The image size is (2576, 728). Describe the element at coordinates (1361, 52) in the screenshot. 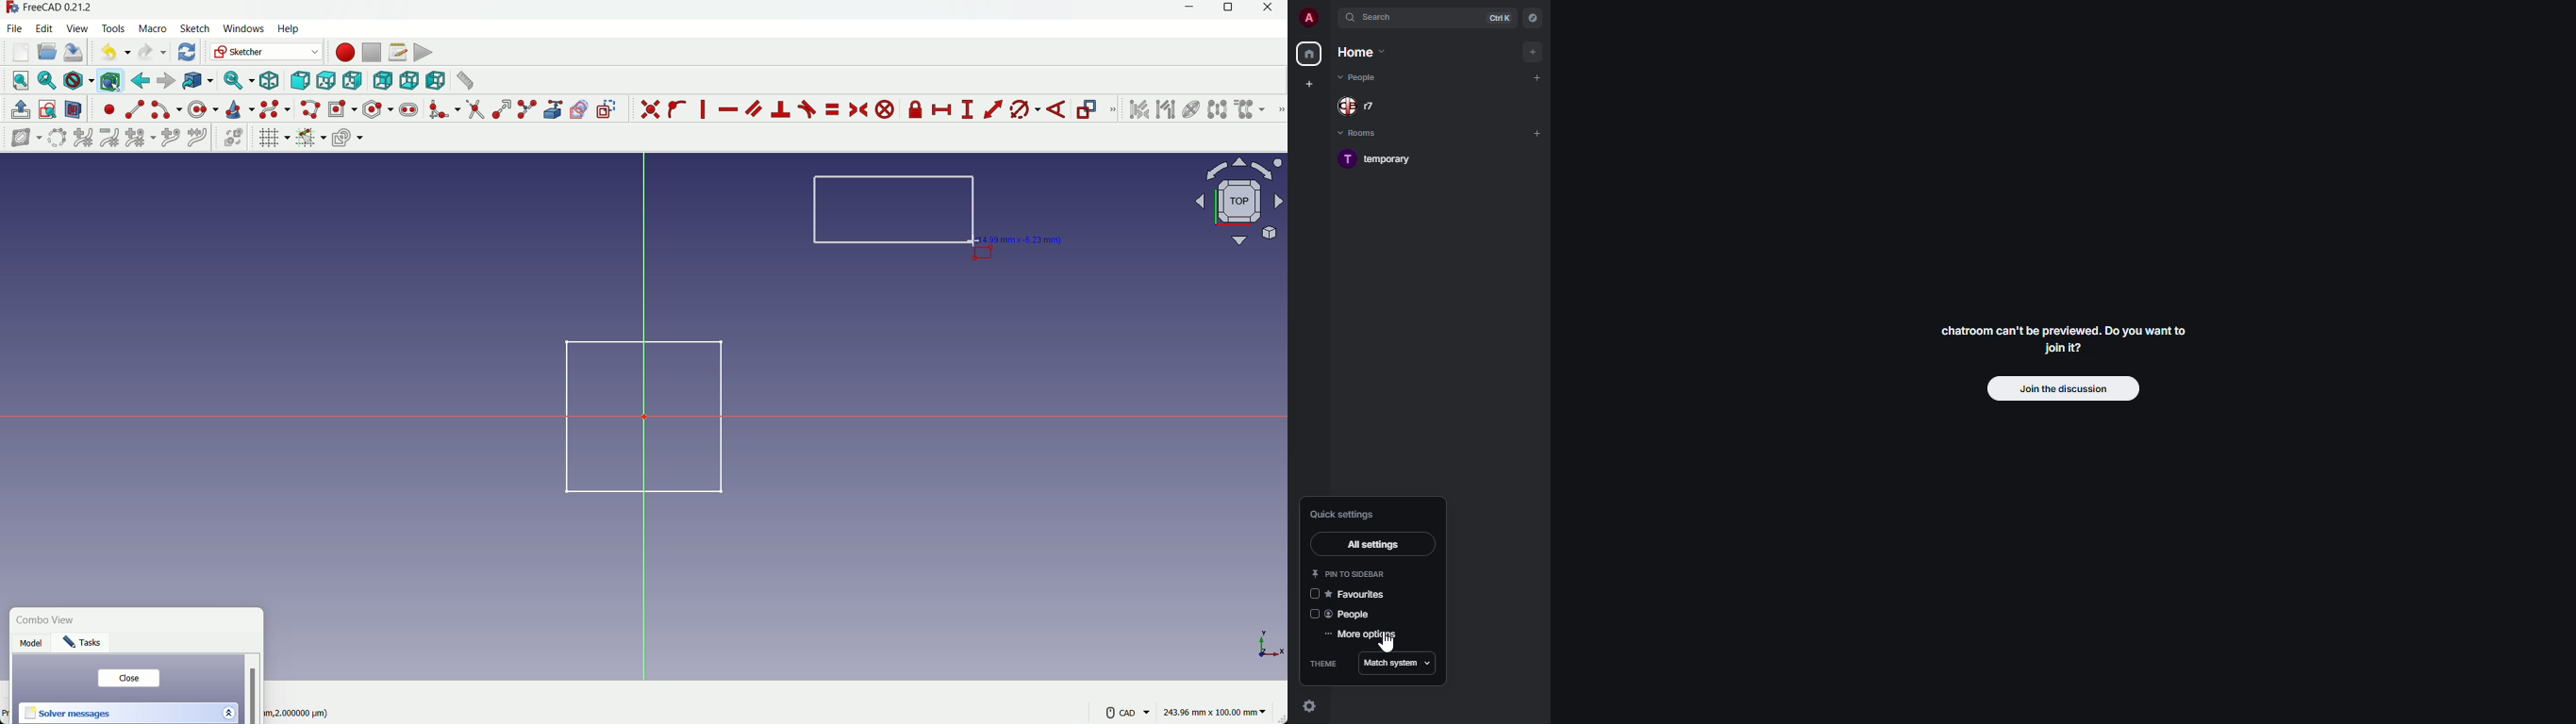

I see `home` at that location.